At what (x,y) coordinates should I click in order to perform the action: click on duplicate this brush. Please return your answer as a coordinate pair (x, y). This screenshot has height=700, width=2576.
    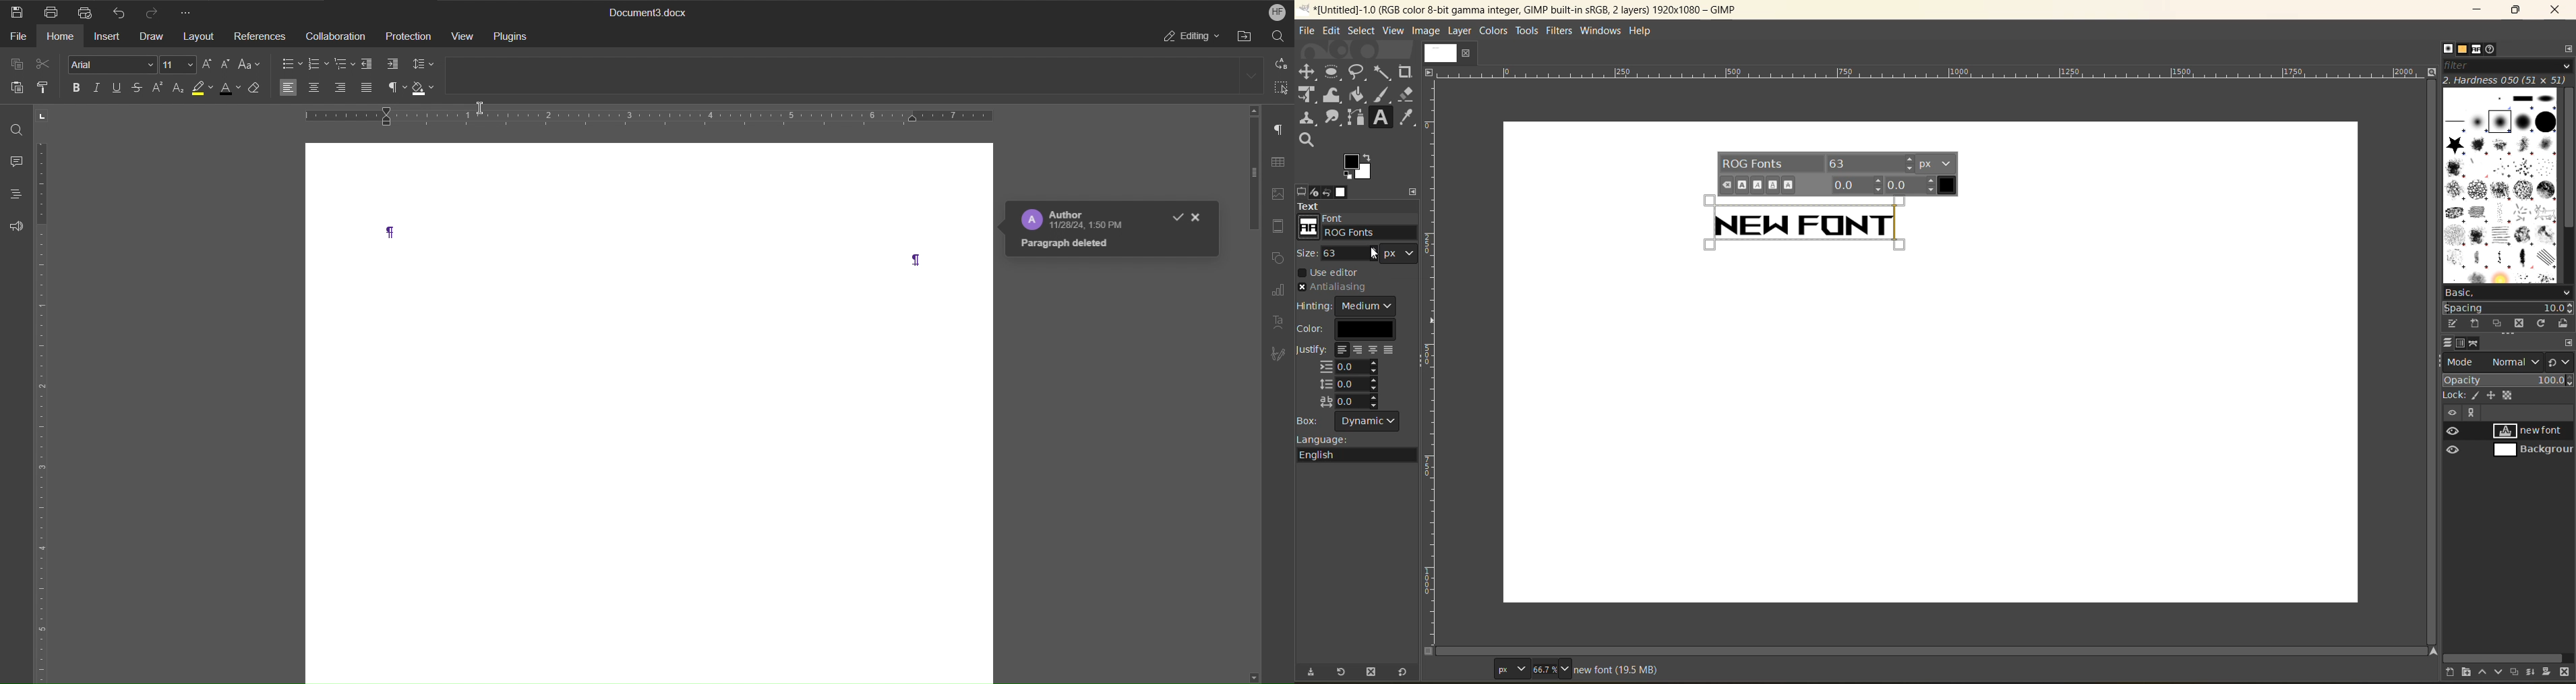
    Looking at the image, I should click on (2498, 323).